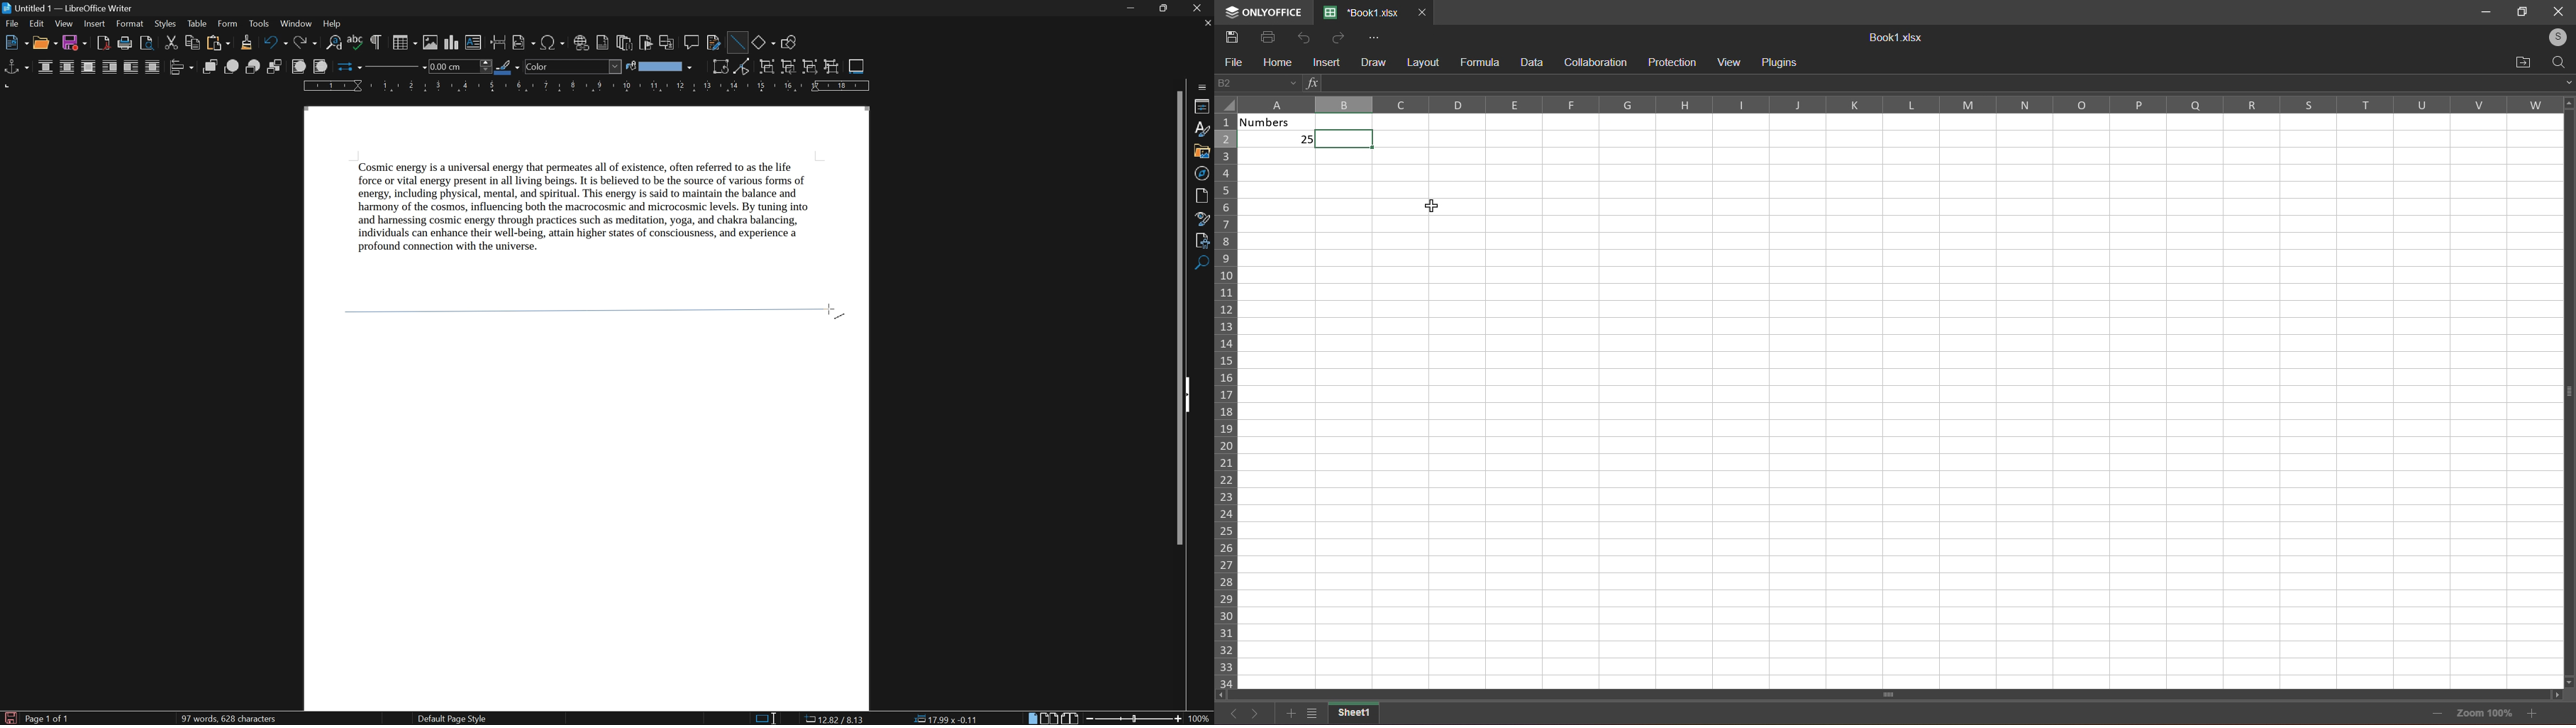 The width and height of the screenshot is (2576, 728). I want to click on open, so click(2521, 60).